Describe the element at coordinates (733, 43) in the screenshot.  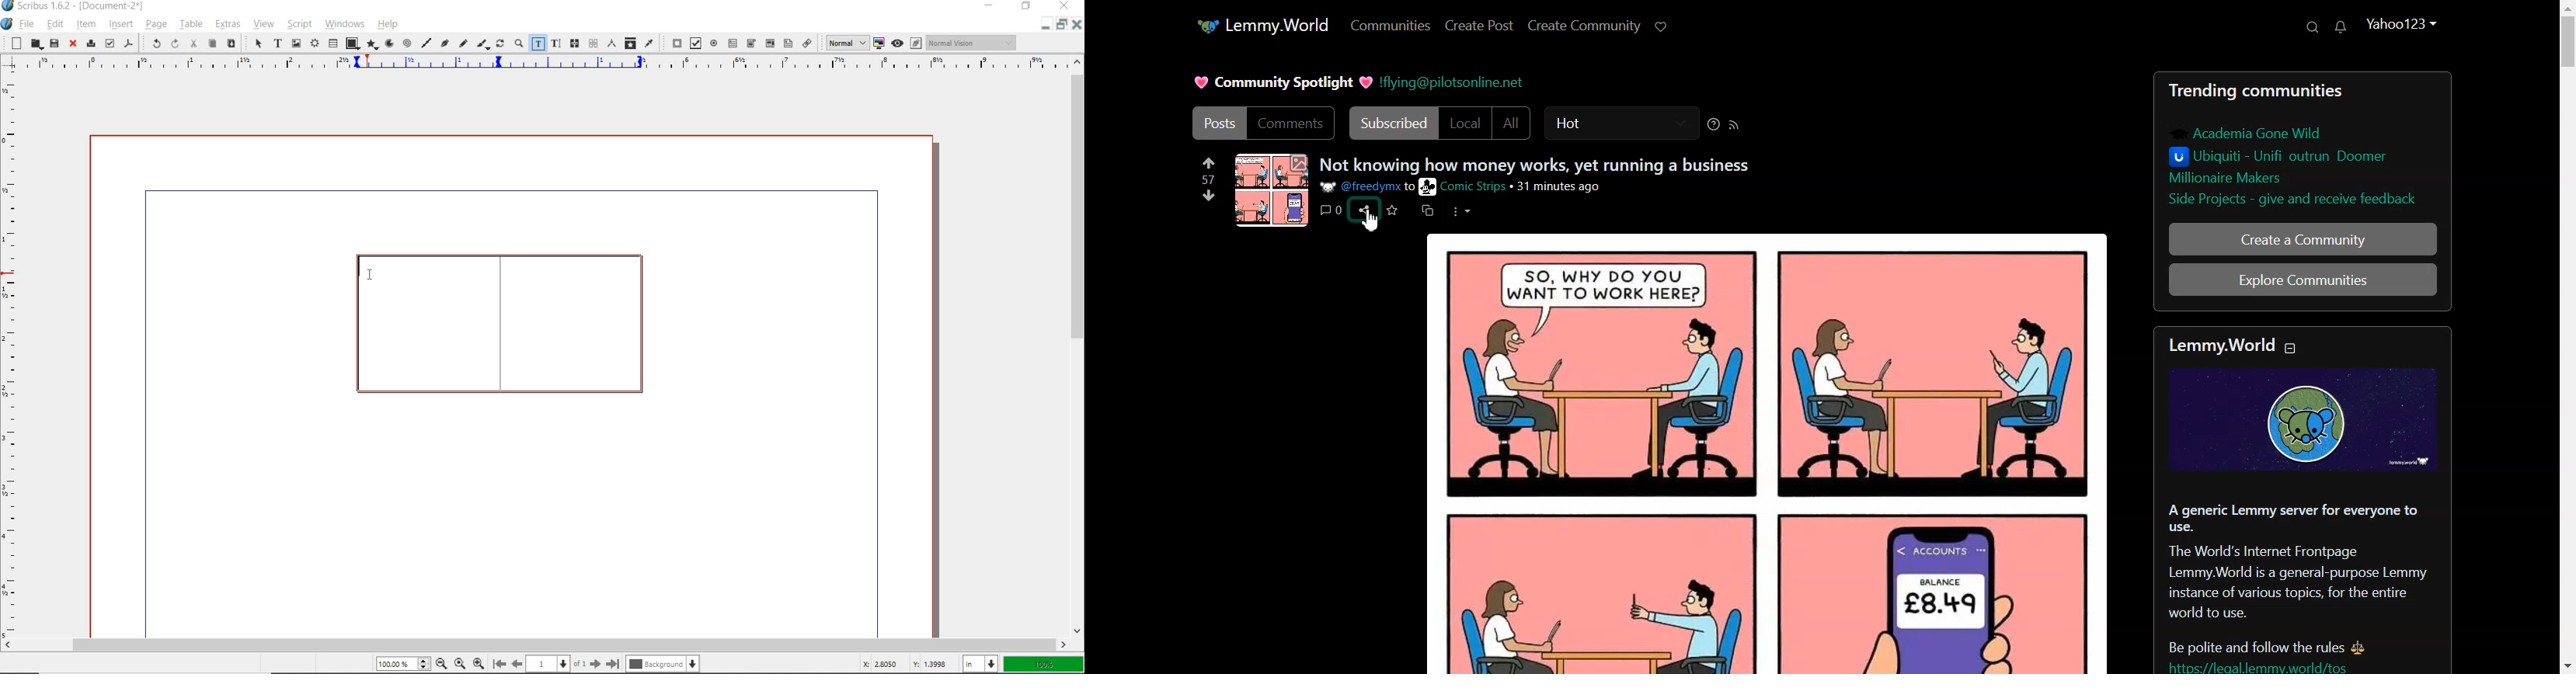
I see `pdf text field` at that location.